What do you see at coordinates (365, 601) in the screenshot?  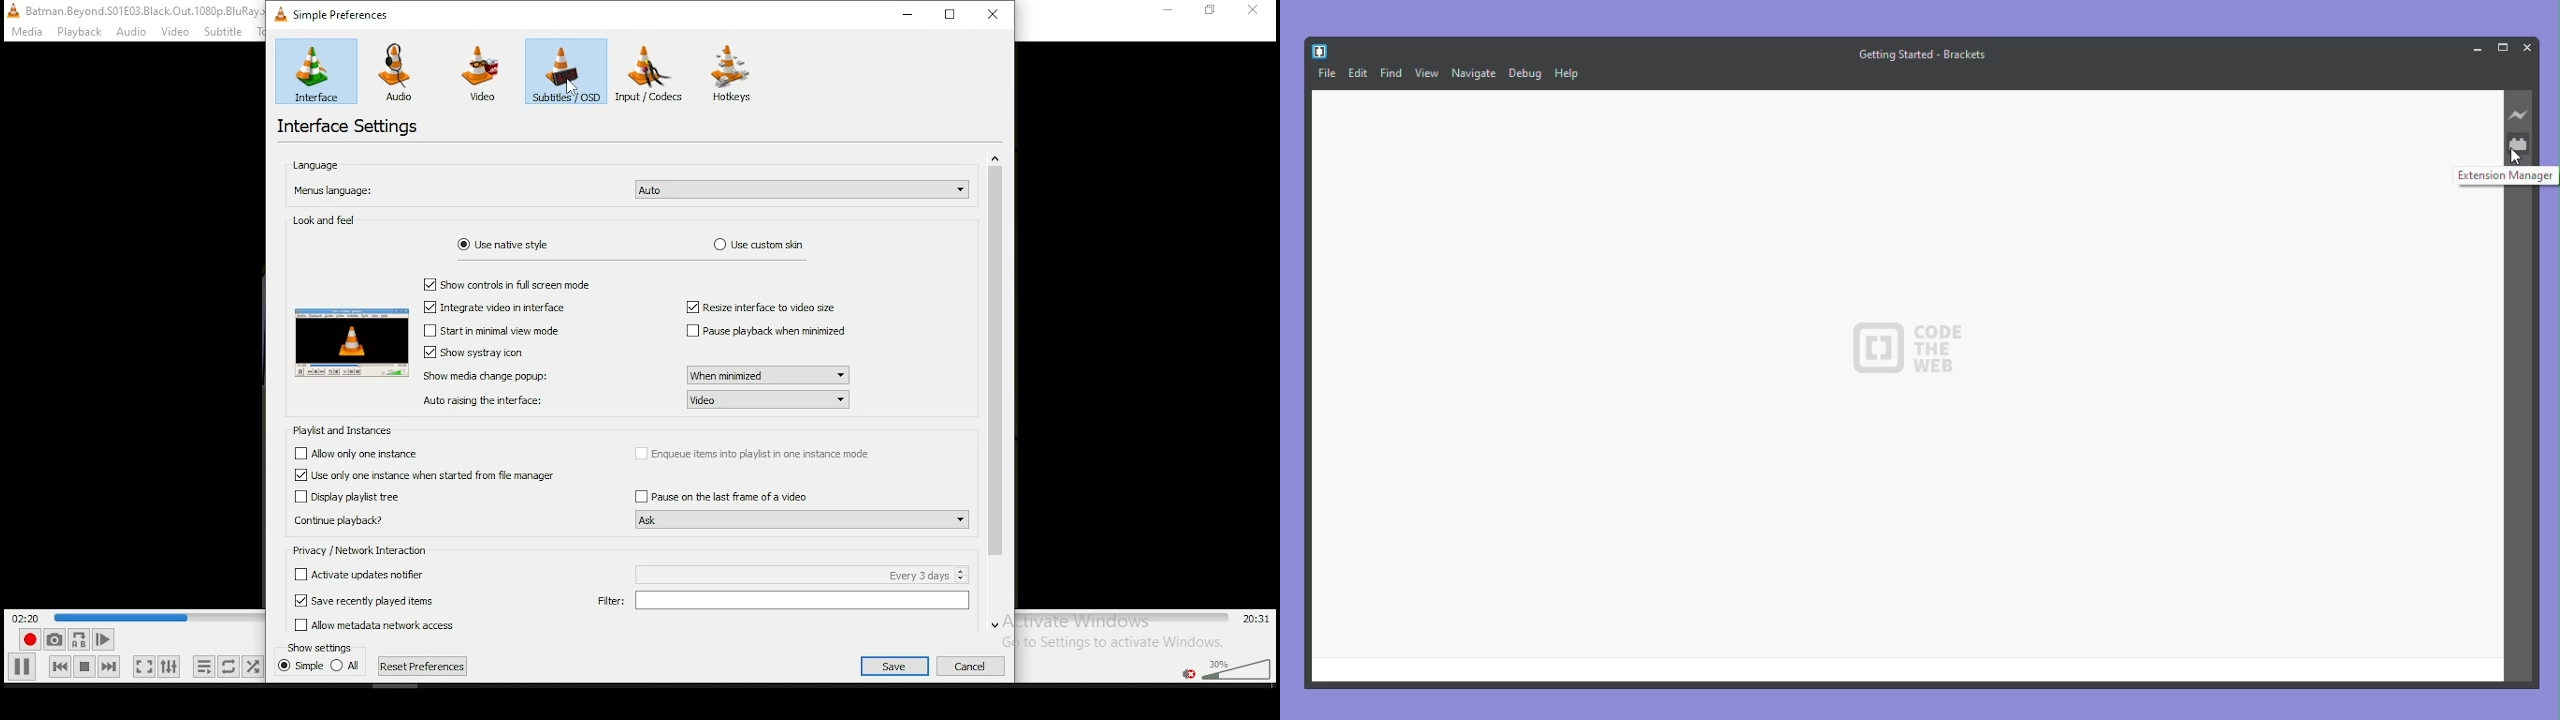 I see `checkbox: save recently played items` at bounding box center [365, 601].